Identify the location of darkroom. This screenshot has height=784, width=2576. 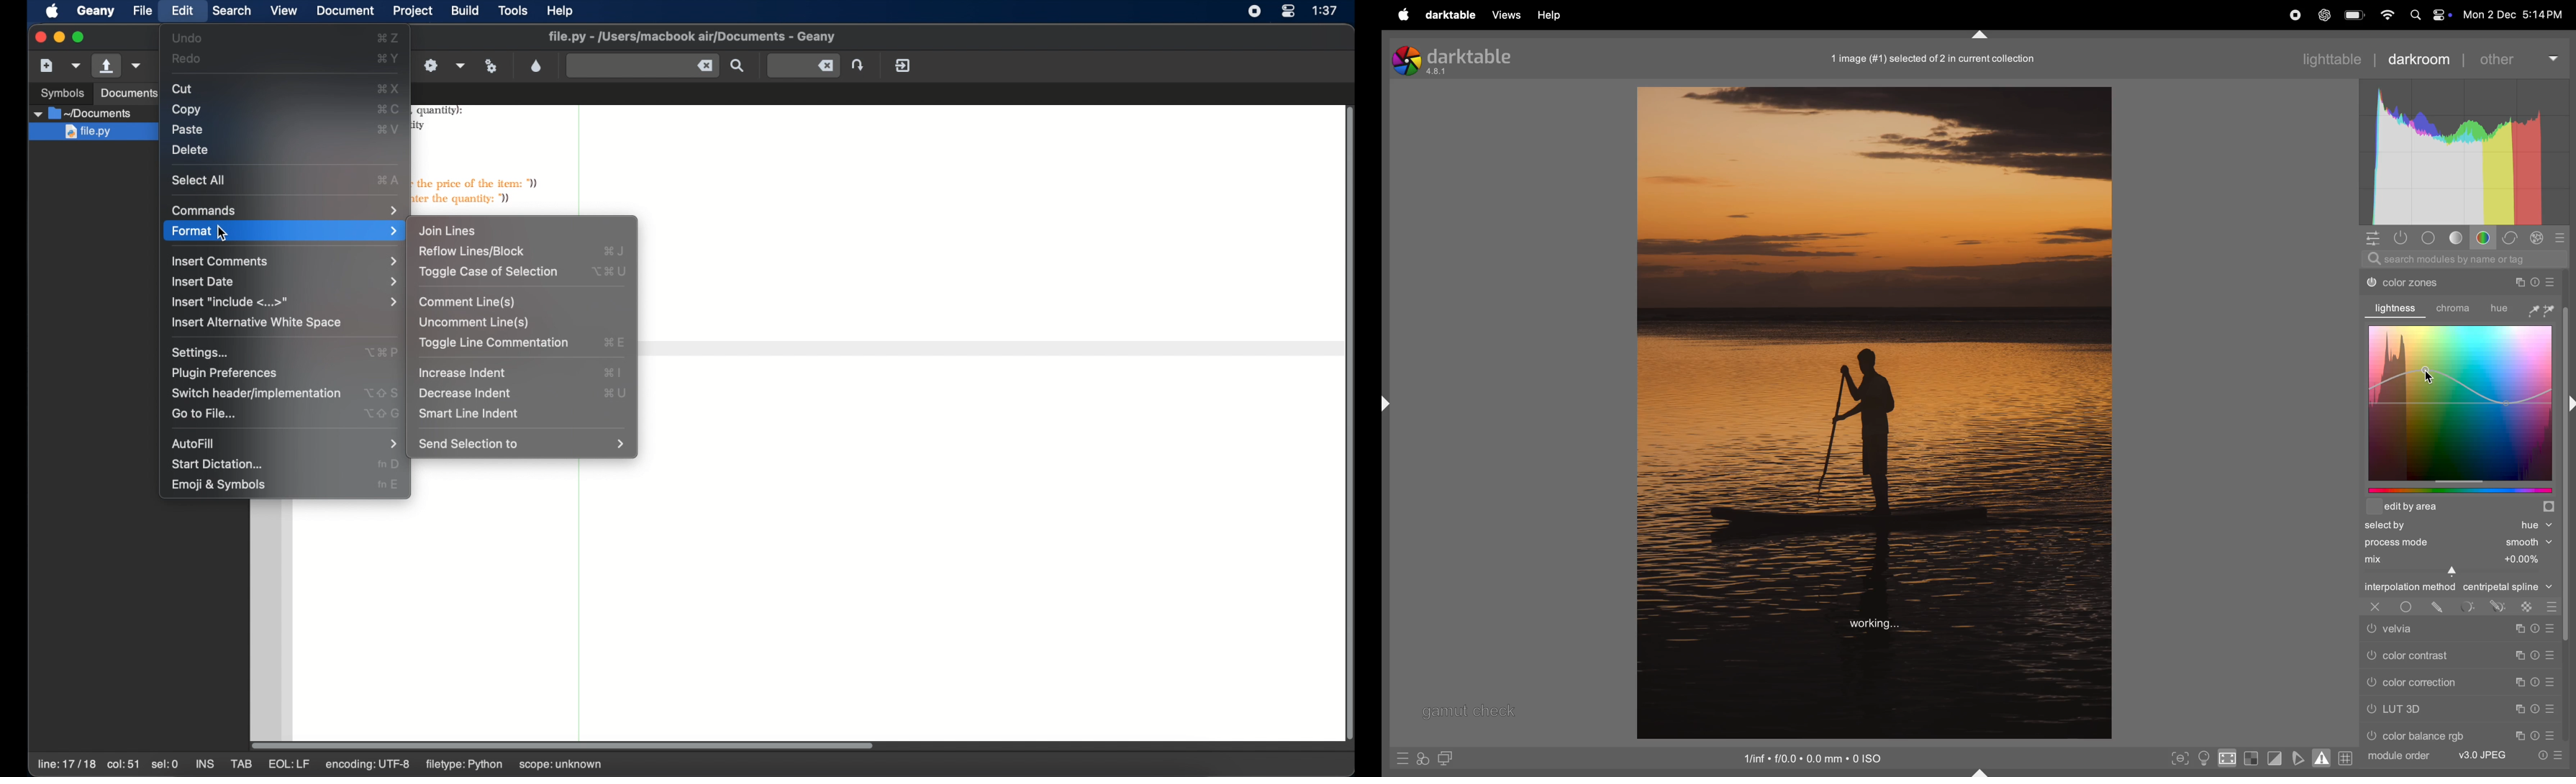
(2424, 60).